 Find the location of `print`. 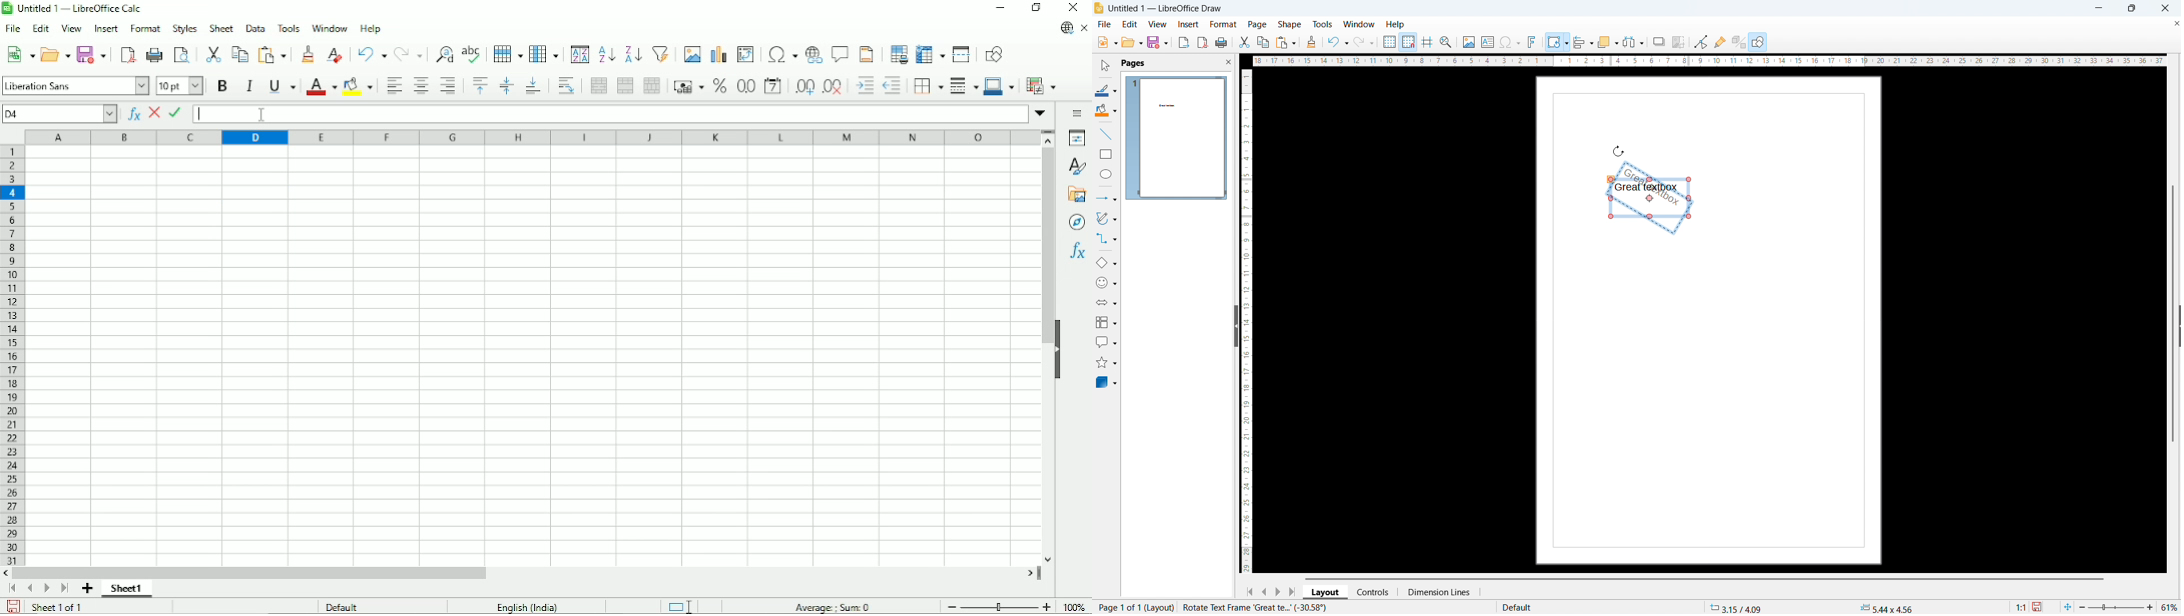

print is located at coordinates (155, 55).